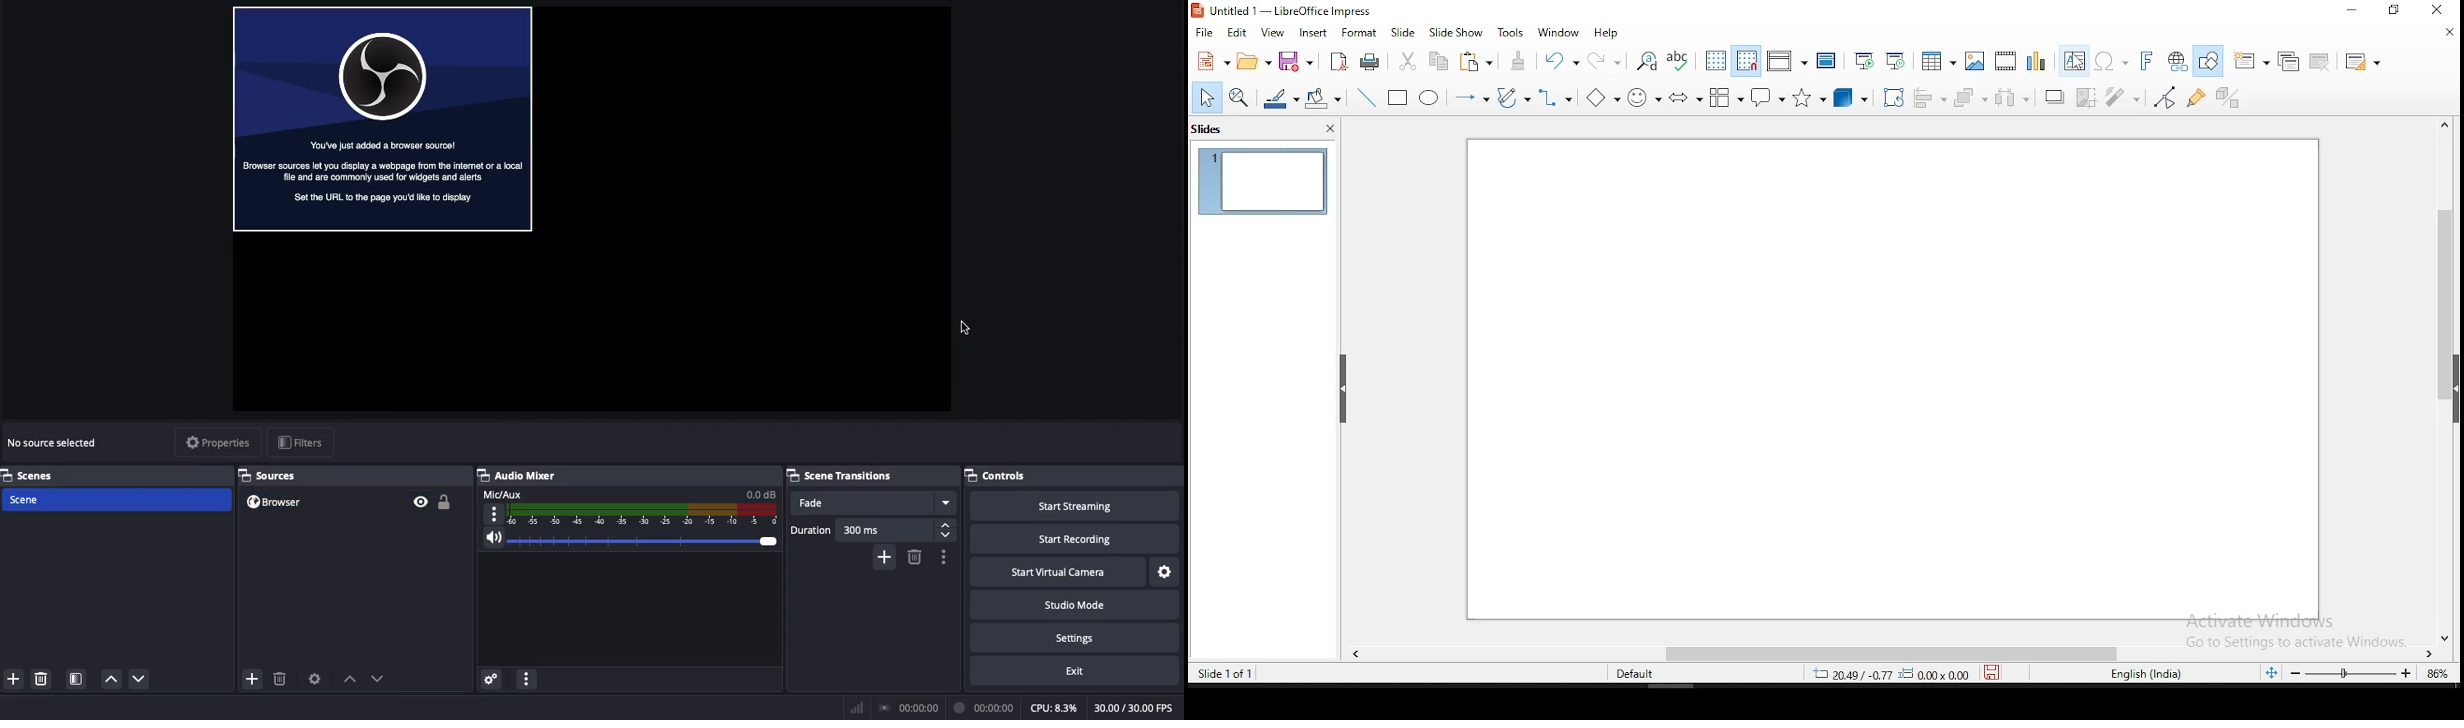 This screenshot has height=728, width=2464. I want to click on Start streaming, so click(1081, 503).